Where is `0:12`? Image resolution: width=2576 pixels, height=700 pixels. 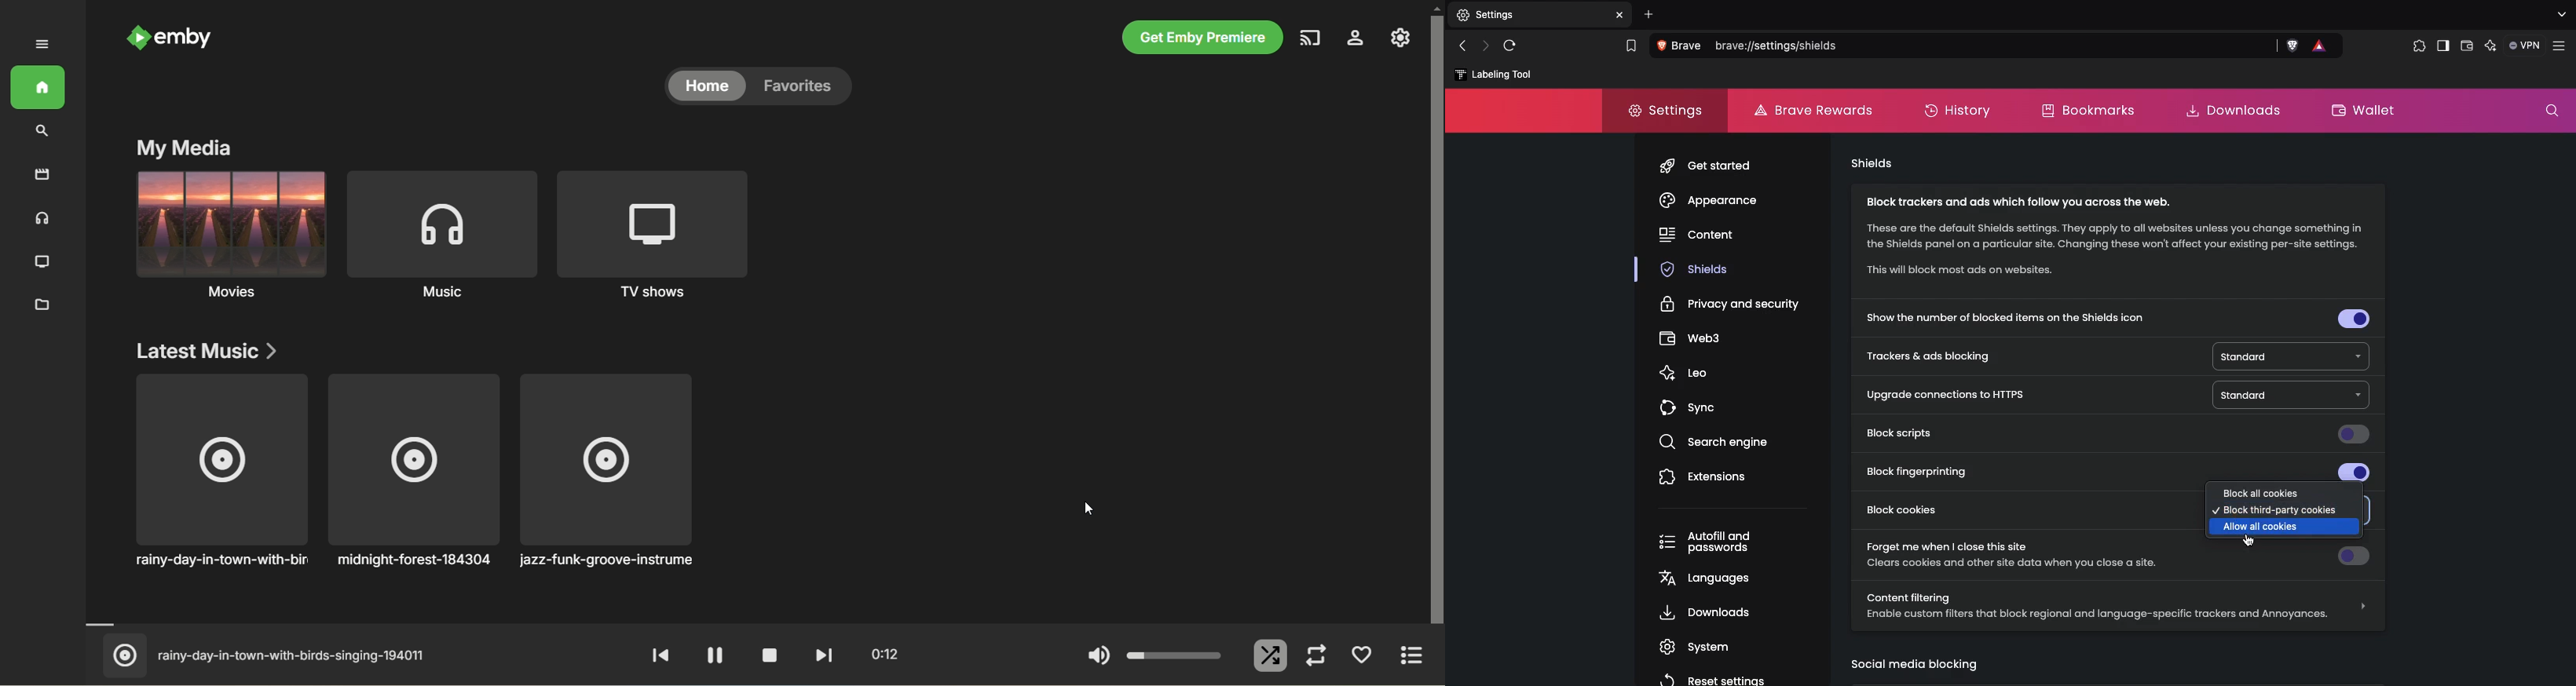
0:12 is located at coordinates (883, 653).